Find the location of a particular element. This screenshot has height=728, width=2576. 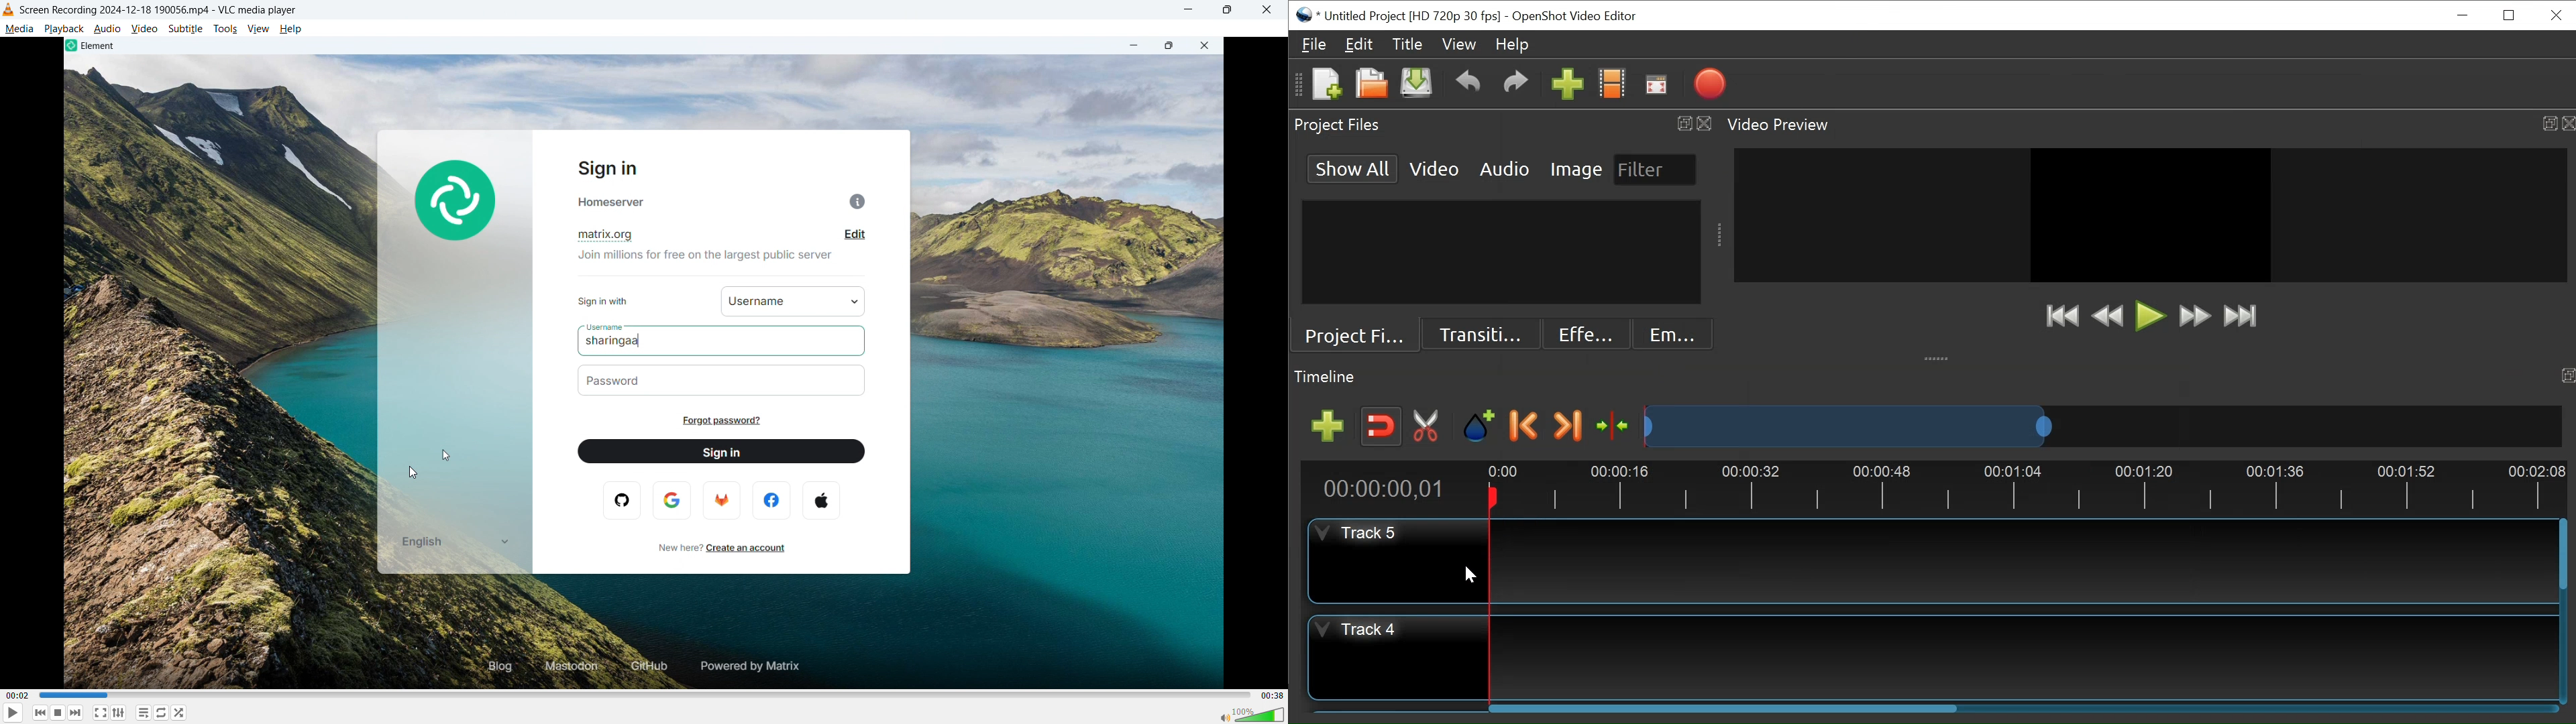

Password is located at coordinates (625, 381).